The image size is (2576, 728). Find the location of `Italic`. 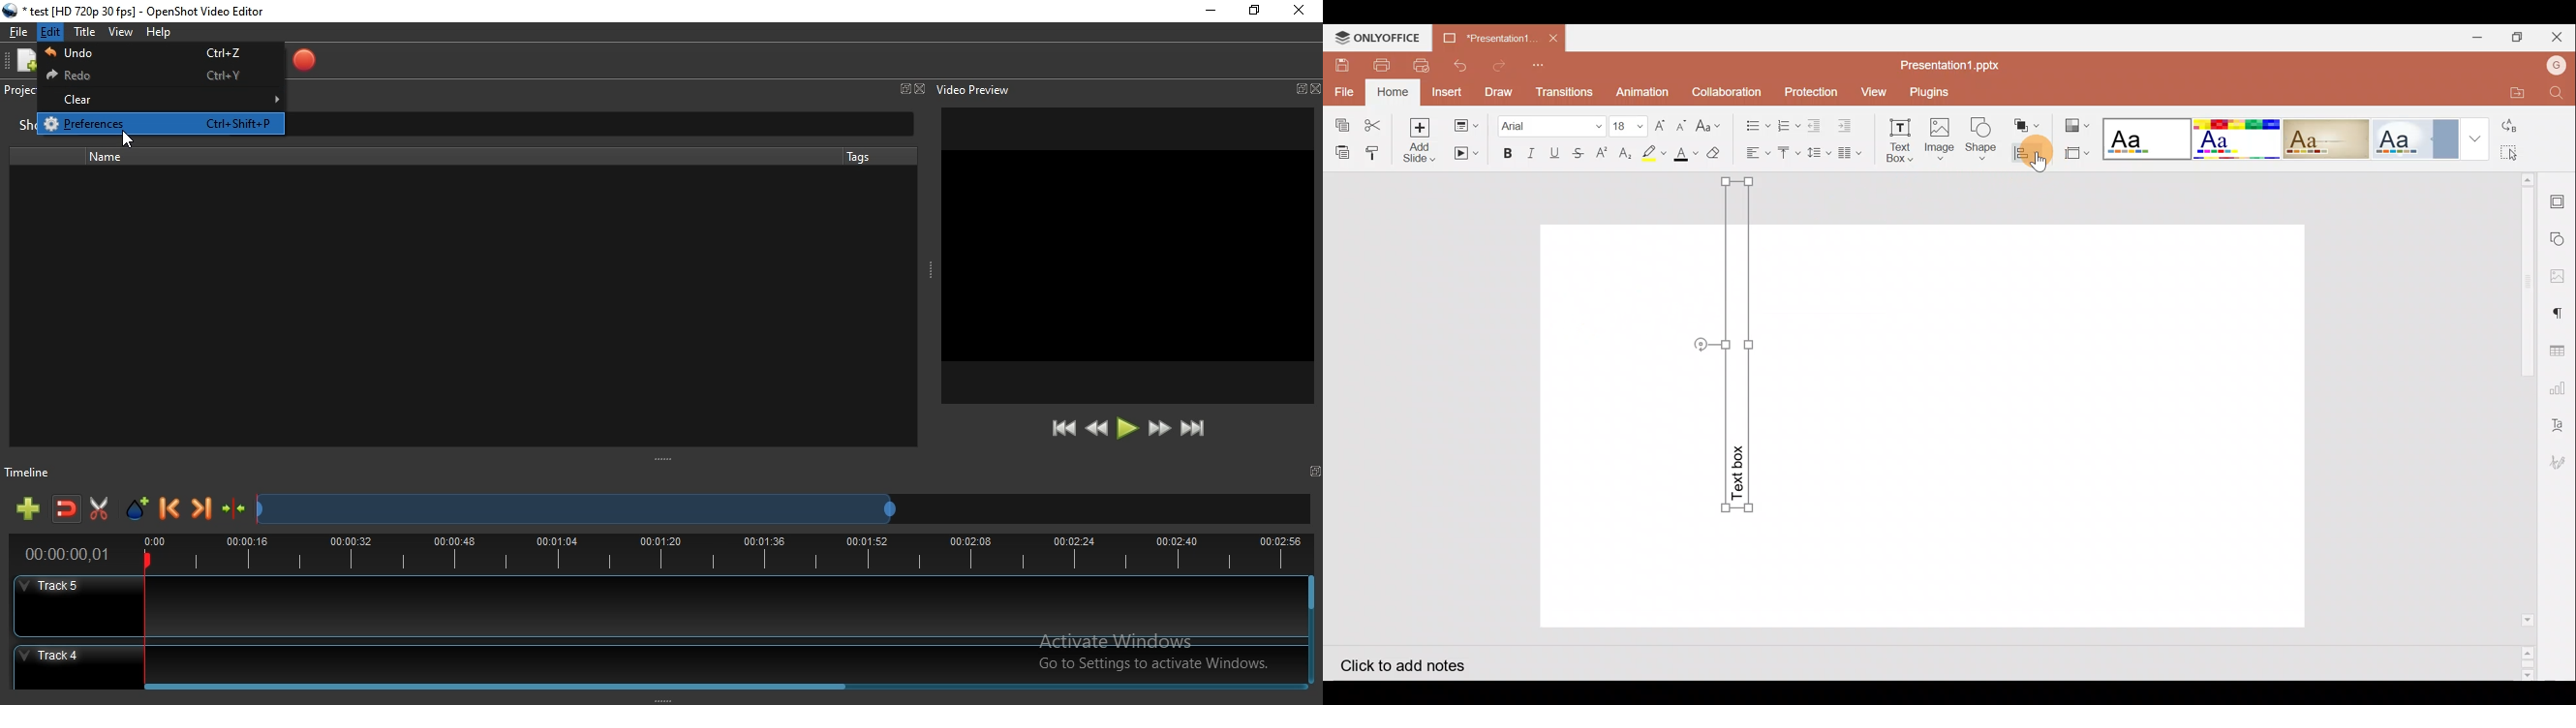

Italic is located at coordinates (1530, 153).